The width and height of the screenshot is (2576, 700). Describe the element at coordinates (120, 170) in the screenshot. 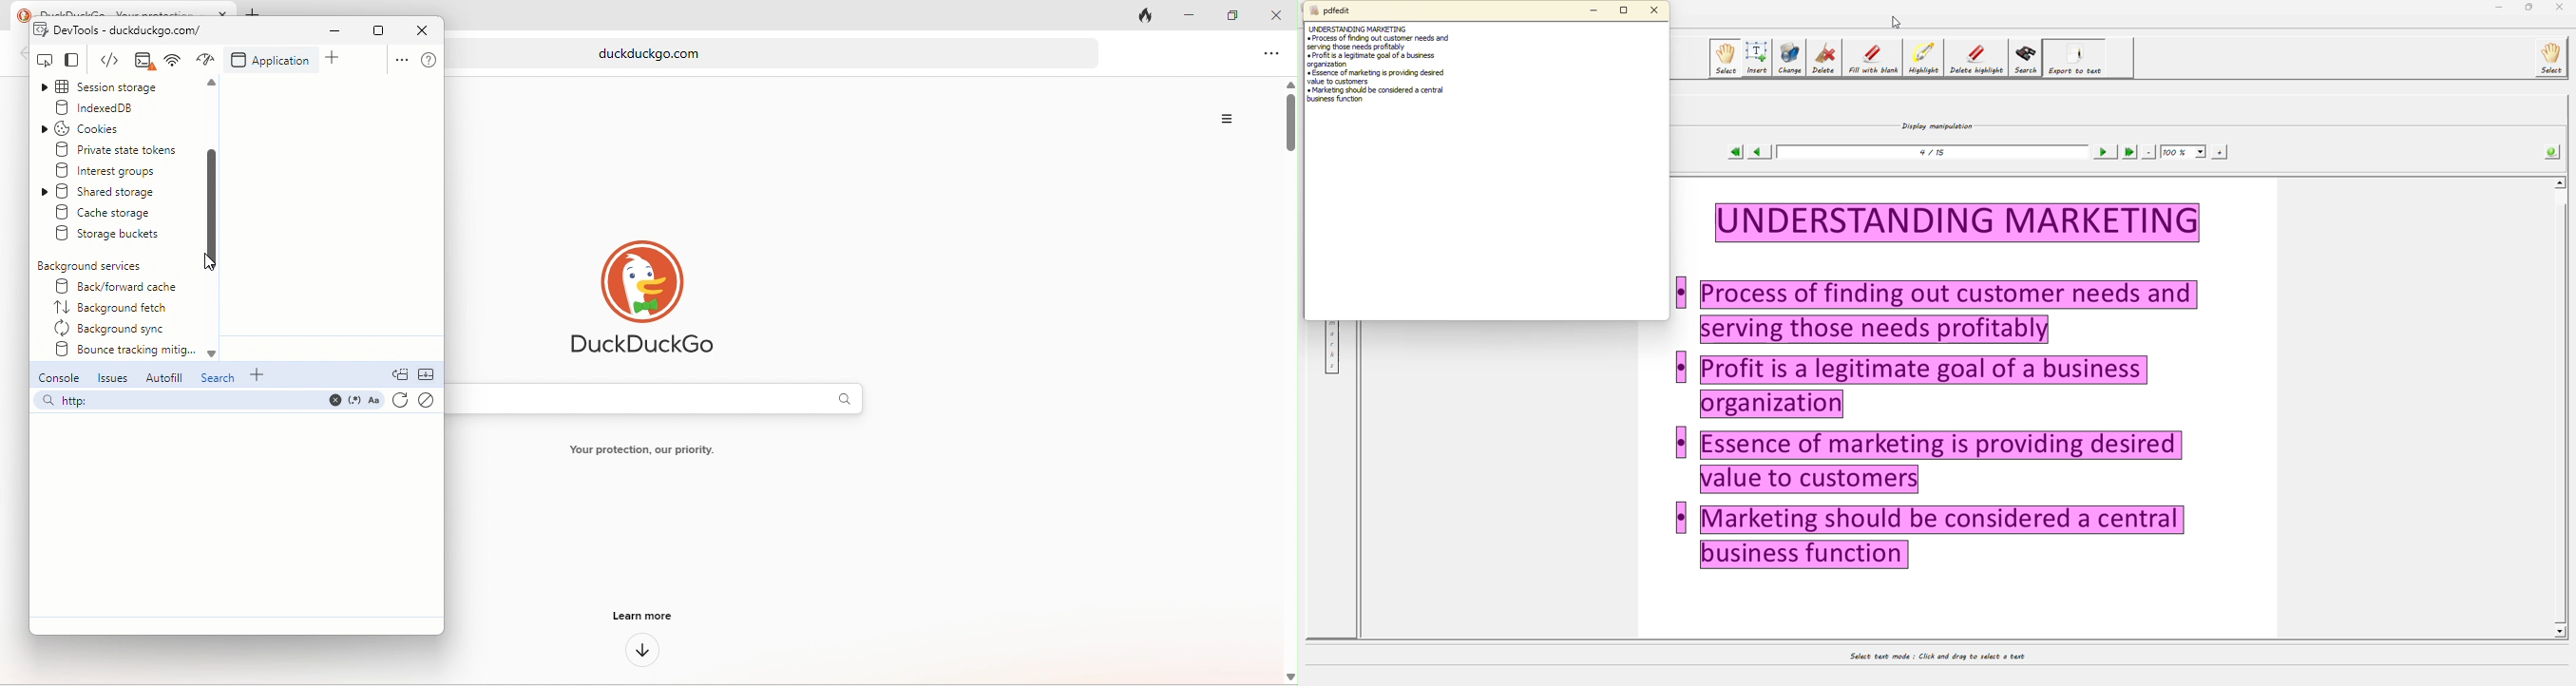

I see `interest groups` at that location.